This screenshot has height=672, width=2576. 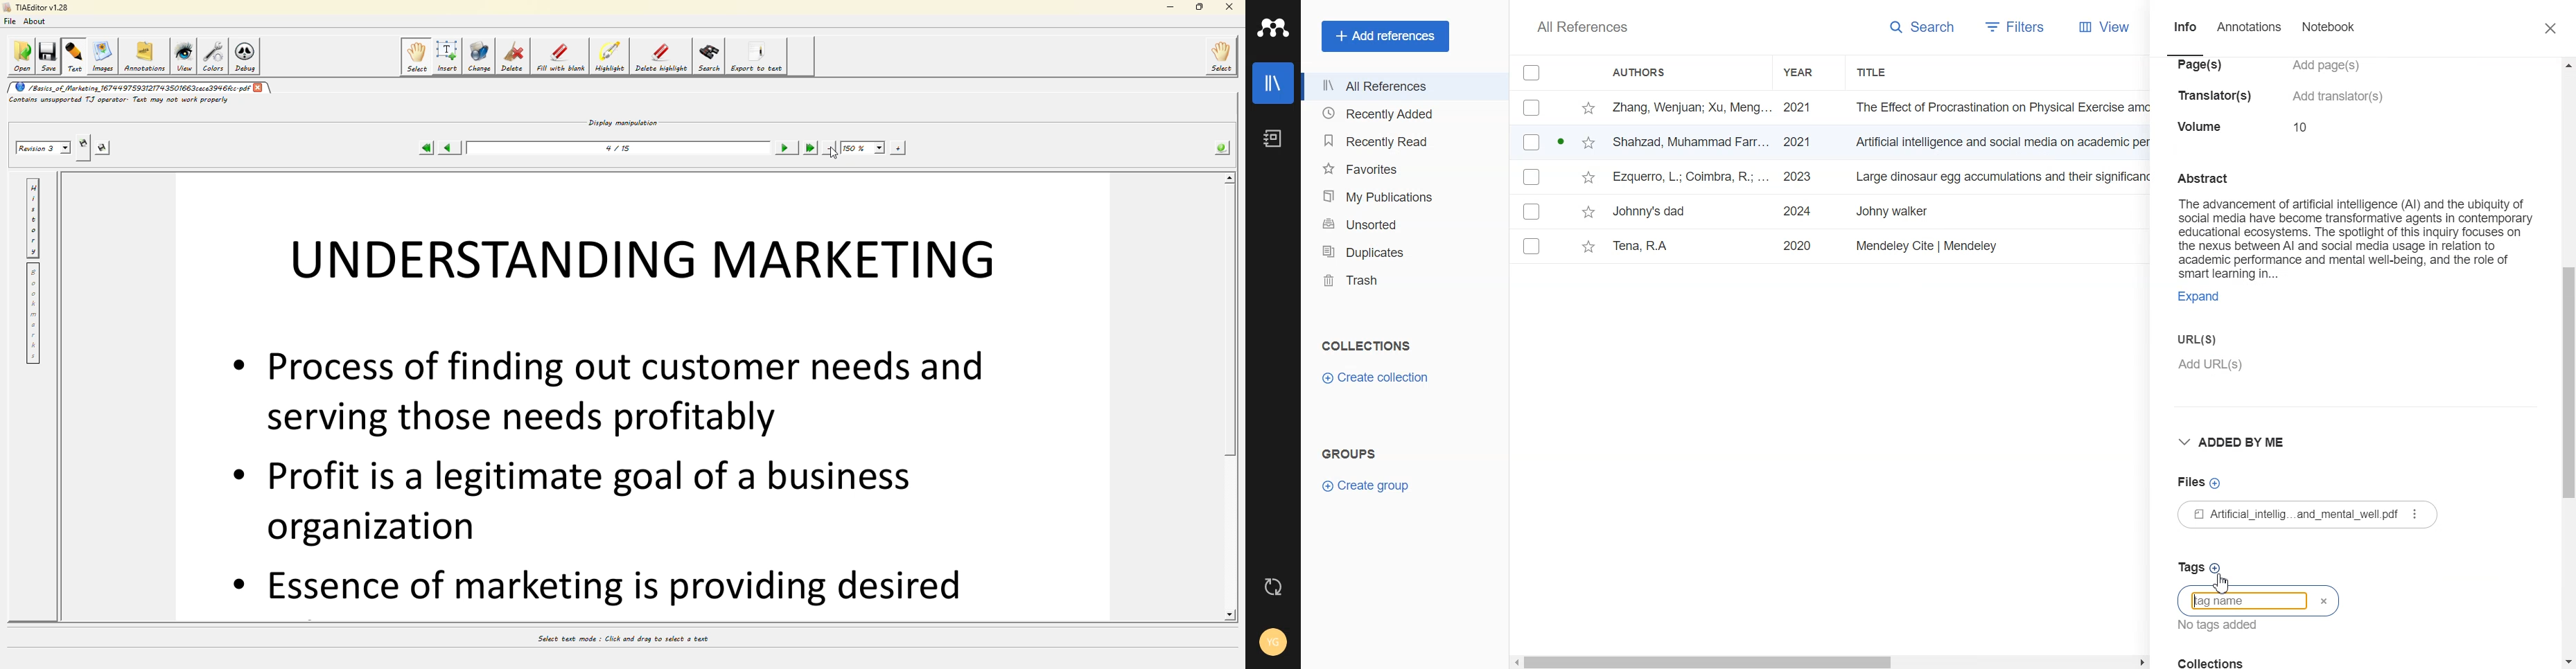 What do you see at coordinates (1402, 280) in the screenshot?
I see `Trash` at bounding box center [1402, 280].